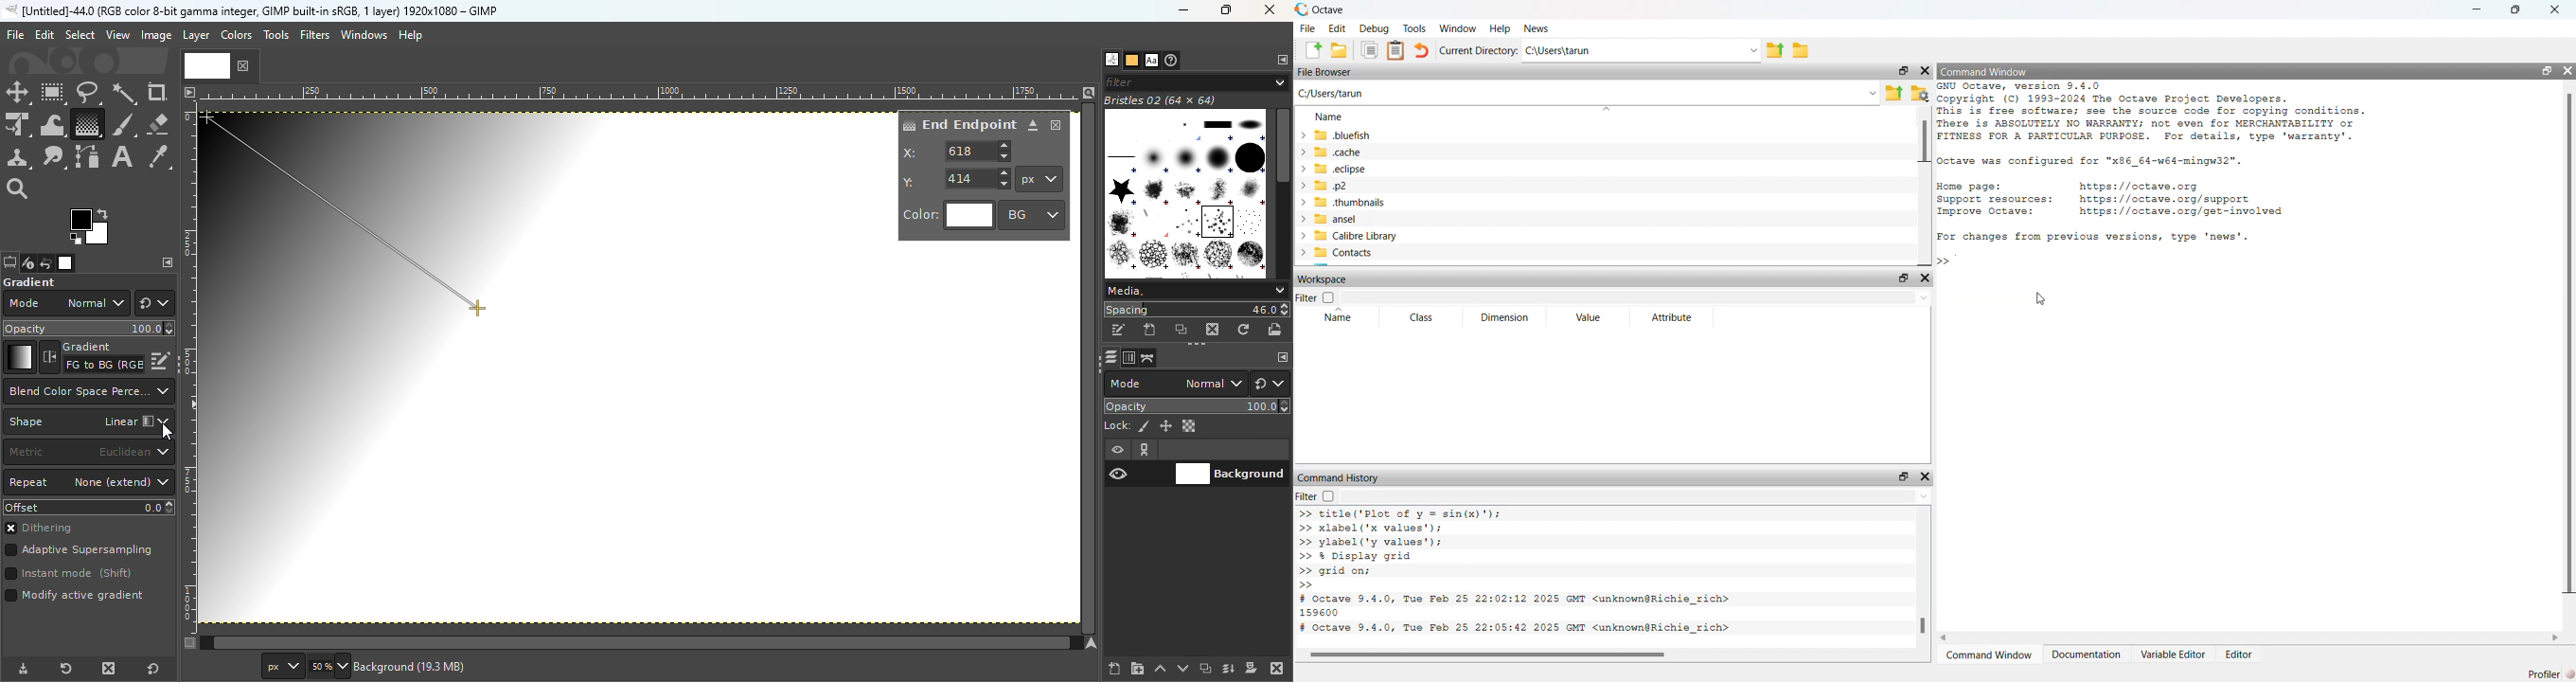 This screenshot has width=2576, height=700. Describe the element at coordinates (1922, 144) in the screenshot. I see `scroll bar` at that location.